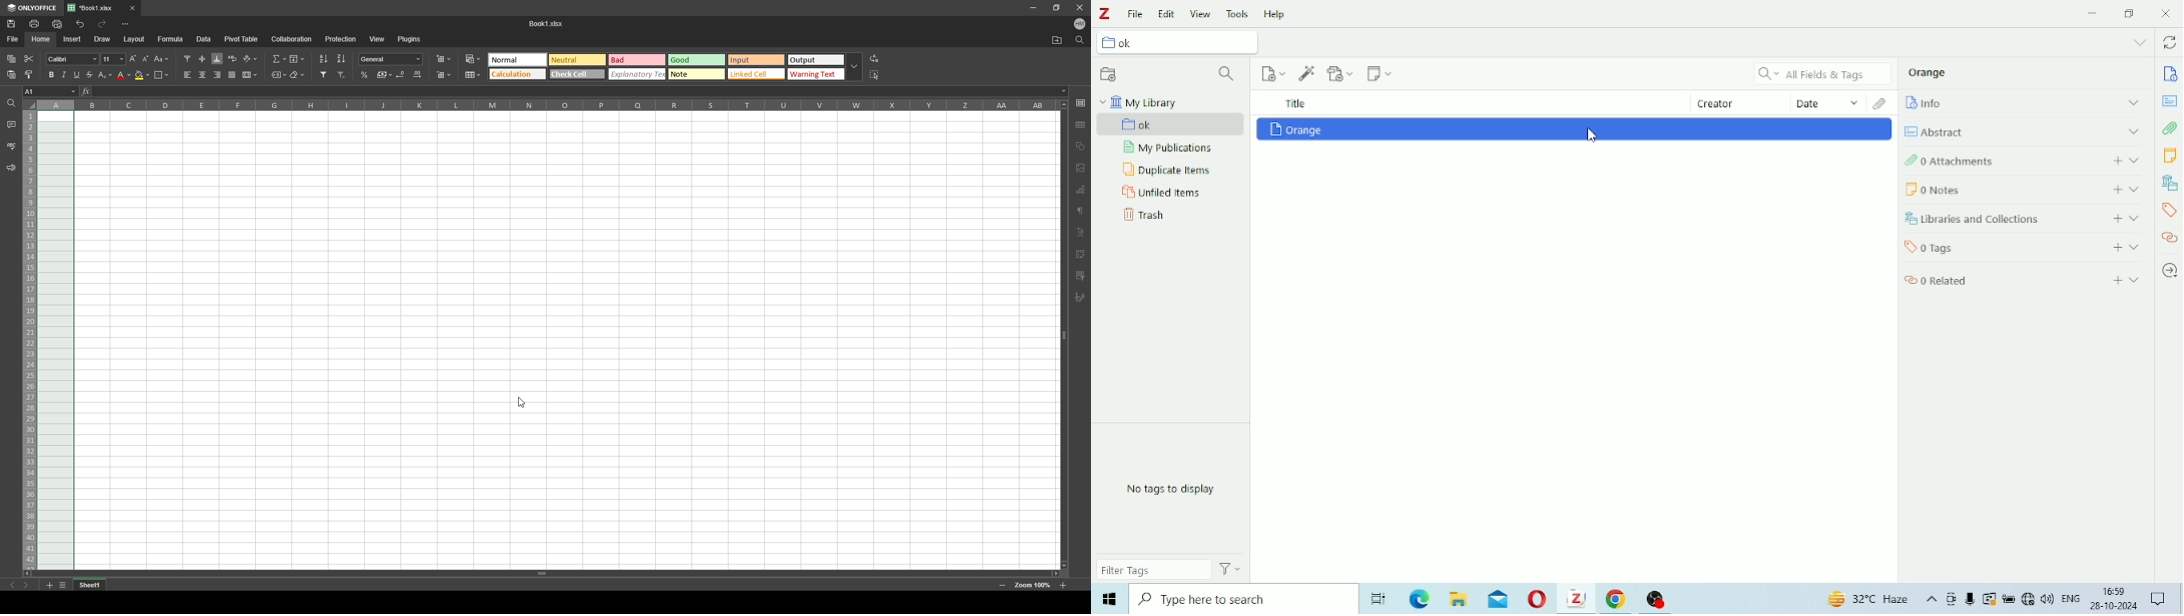 The image size is (2184, 616). I want to click on Creator, so click(1741, 102).